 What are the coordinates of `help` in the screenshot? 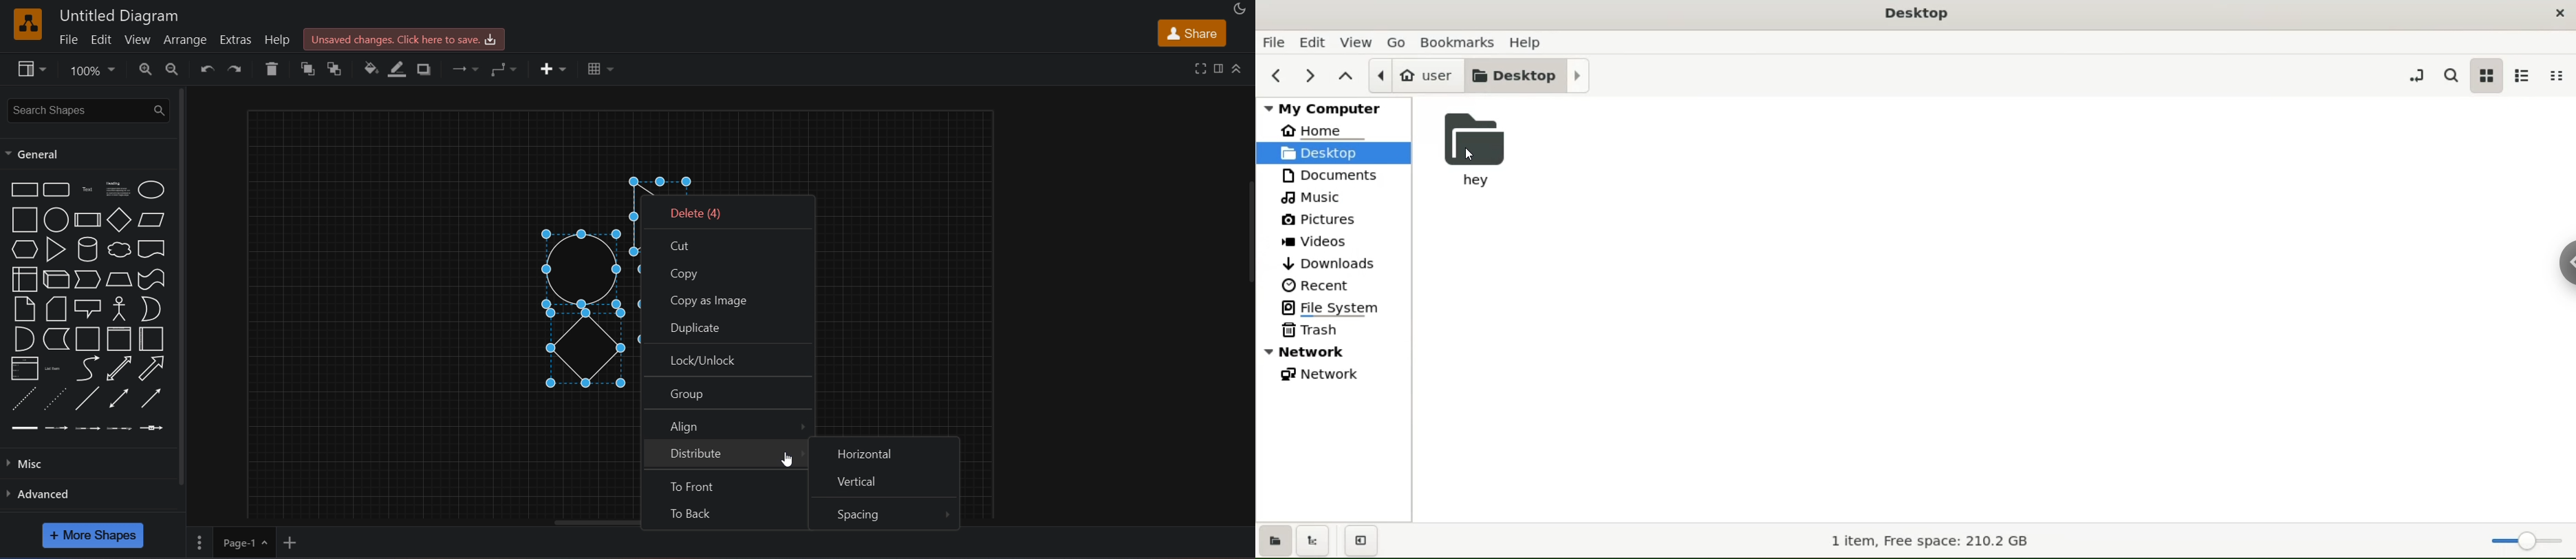 It's located at (1526, 42).